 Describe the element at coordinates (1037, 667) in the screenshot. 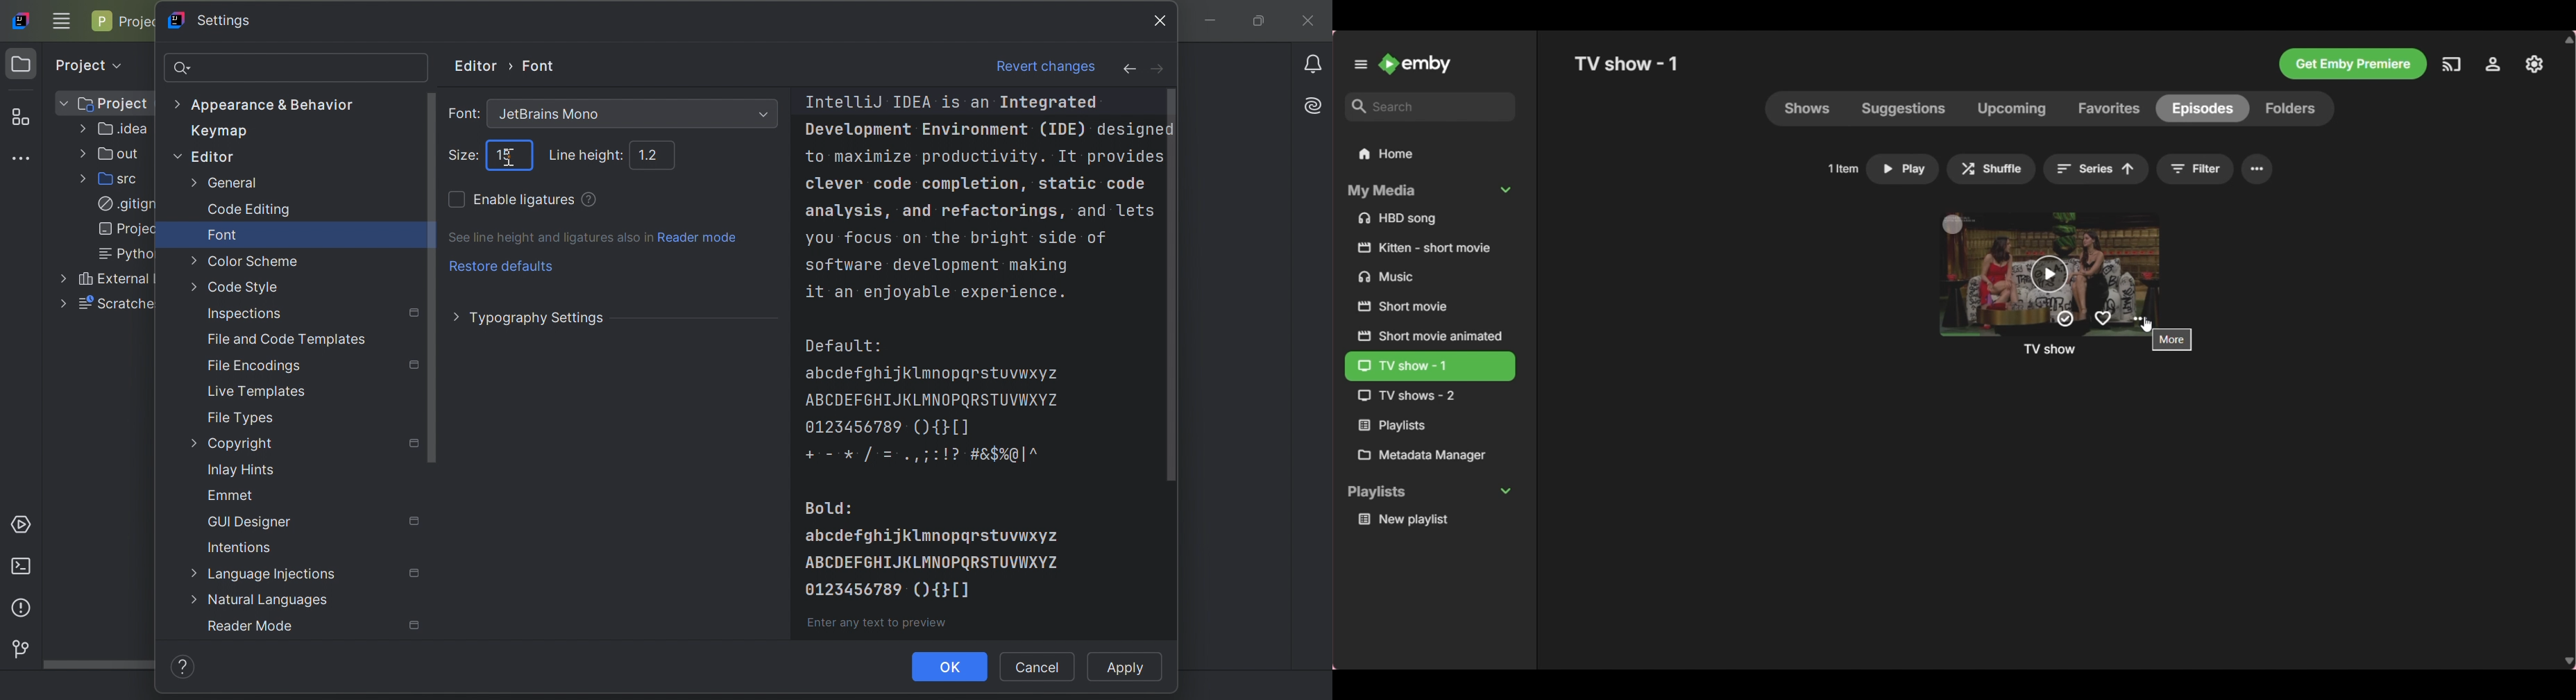

I see `Cancel` at that location.